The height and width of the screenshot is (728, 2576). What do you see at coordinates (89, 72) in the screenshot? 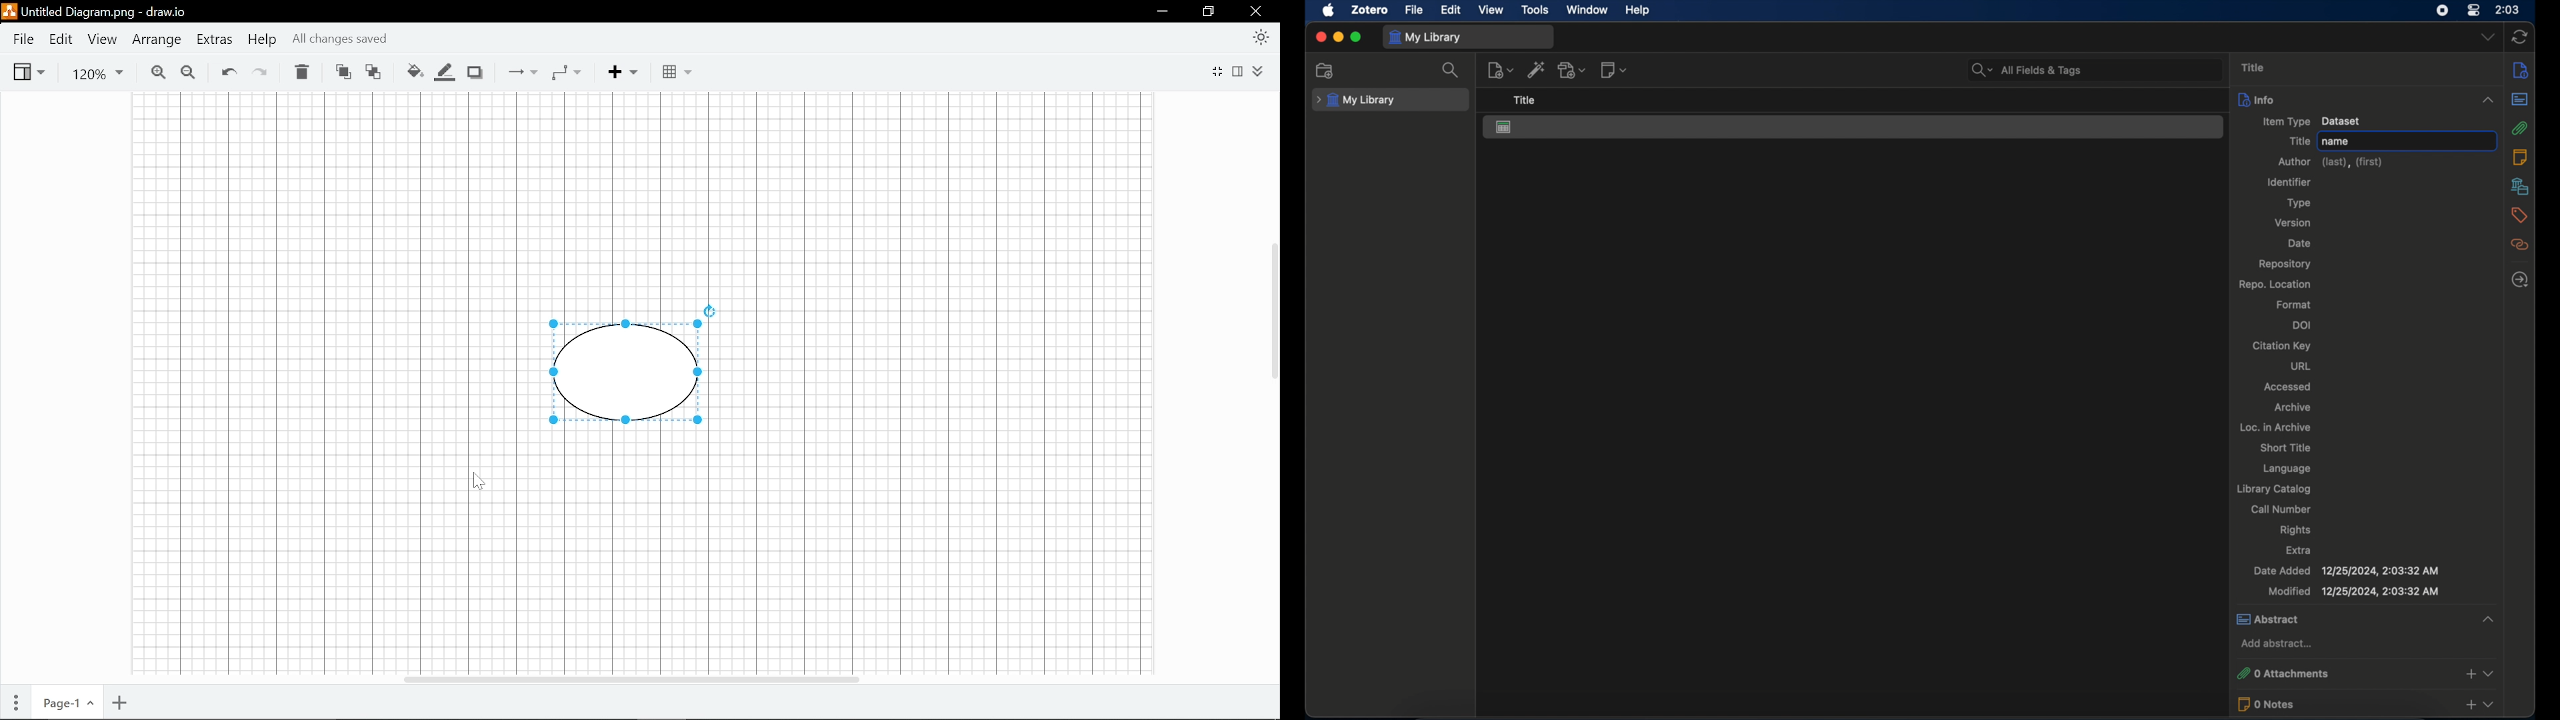
I see `Current zoom` at bounding box center [89, 72].